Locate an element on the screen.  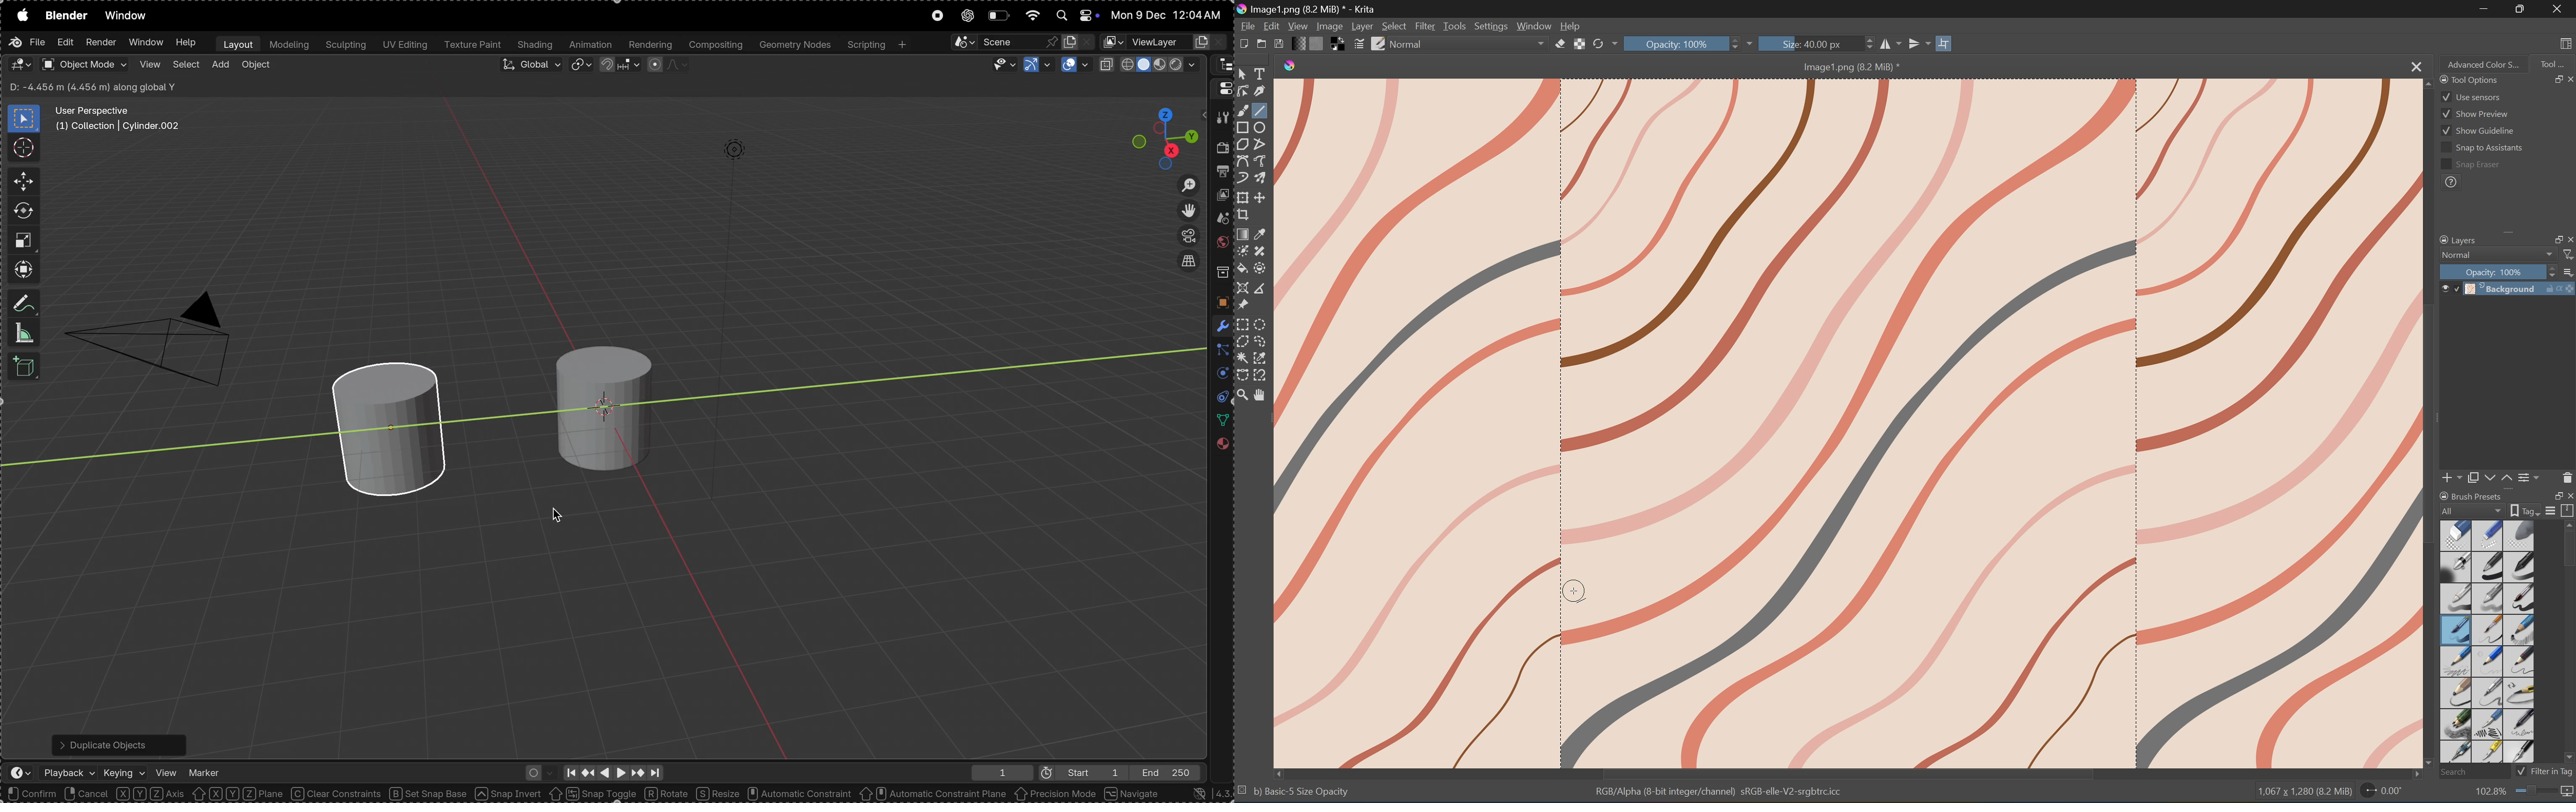
Restore Down is located at coordinates (2552, 79).